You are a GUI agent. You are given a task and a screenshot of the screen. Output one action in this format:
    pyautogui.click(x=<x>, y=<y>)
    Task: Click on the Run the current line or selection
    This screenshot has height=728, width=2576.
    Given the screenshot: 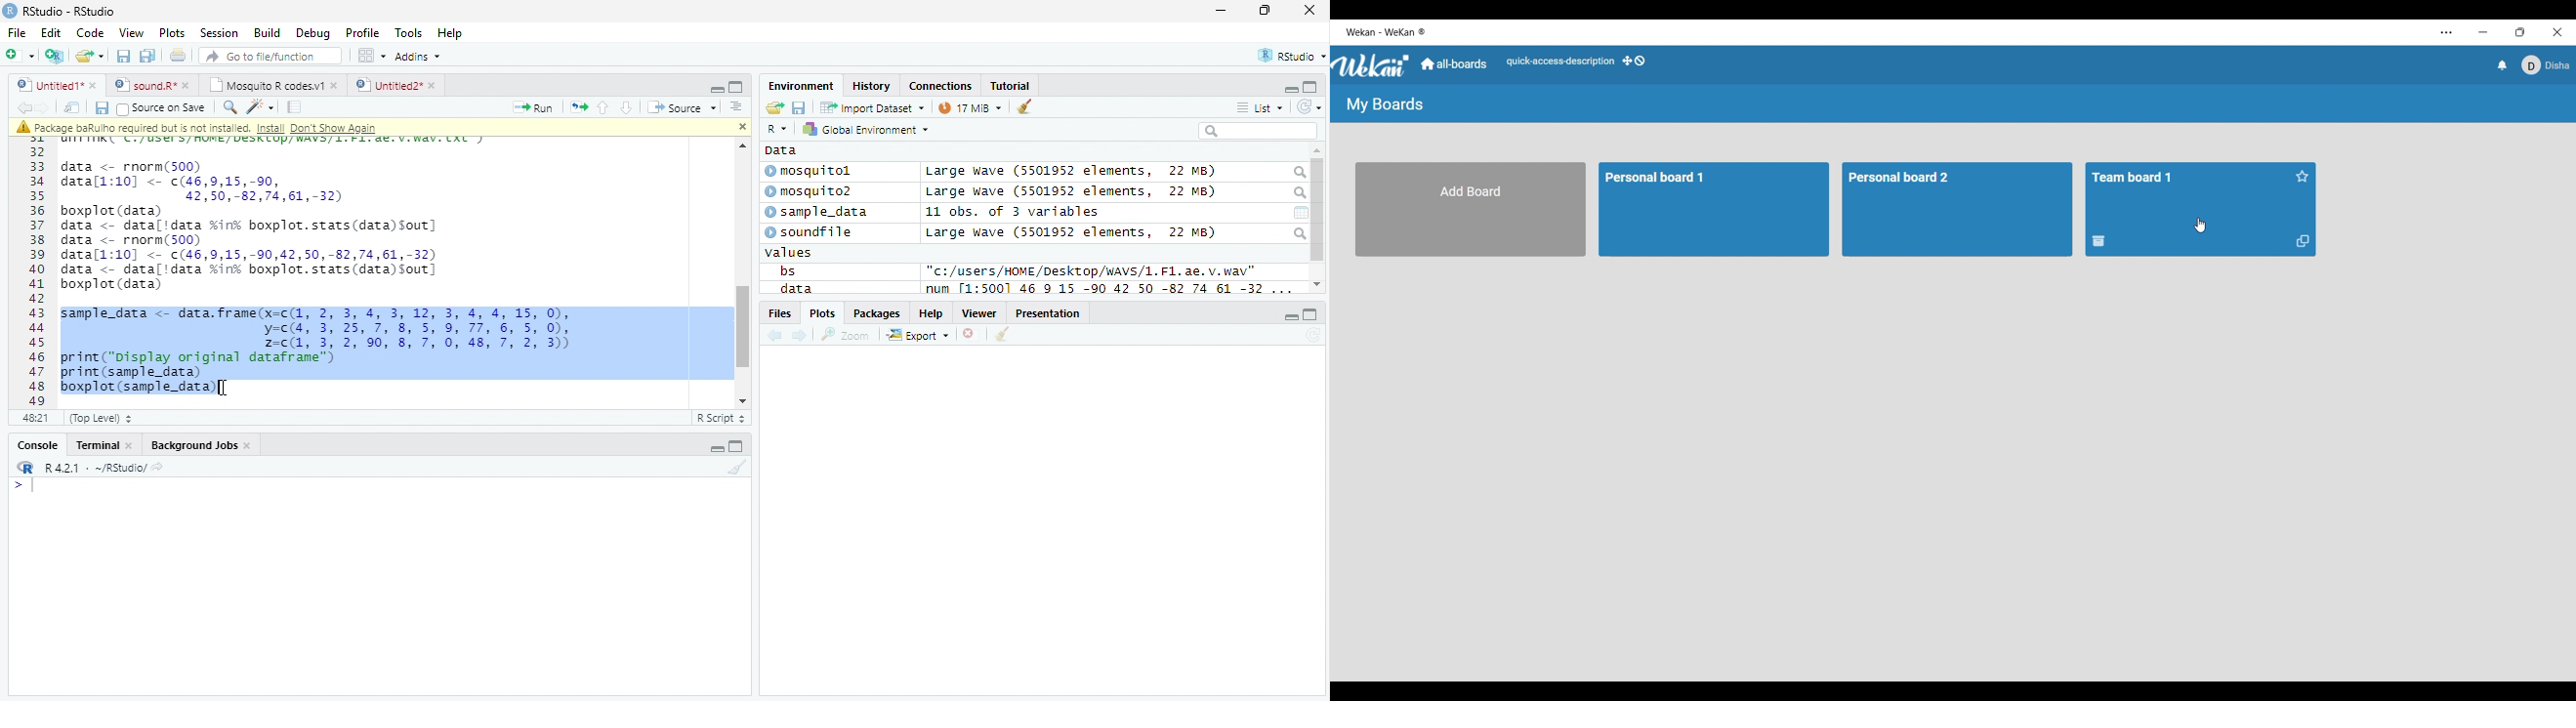 What is the action you would take?
    pyautogui.click(x=533, y=108)
    